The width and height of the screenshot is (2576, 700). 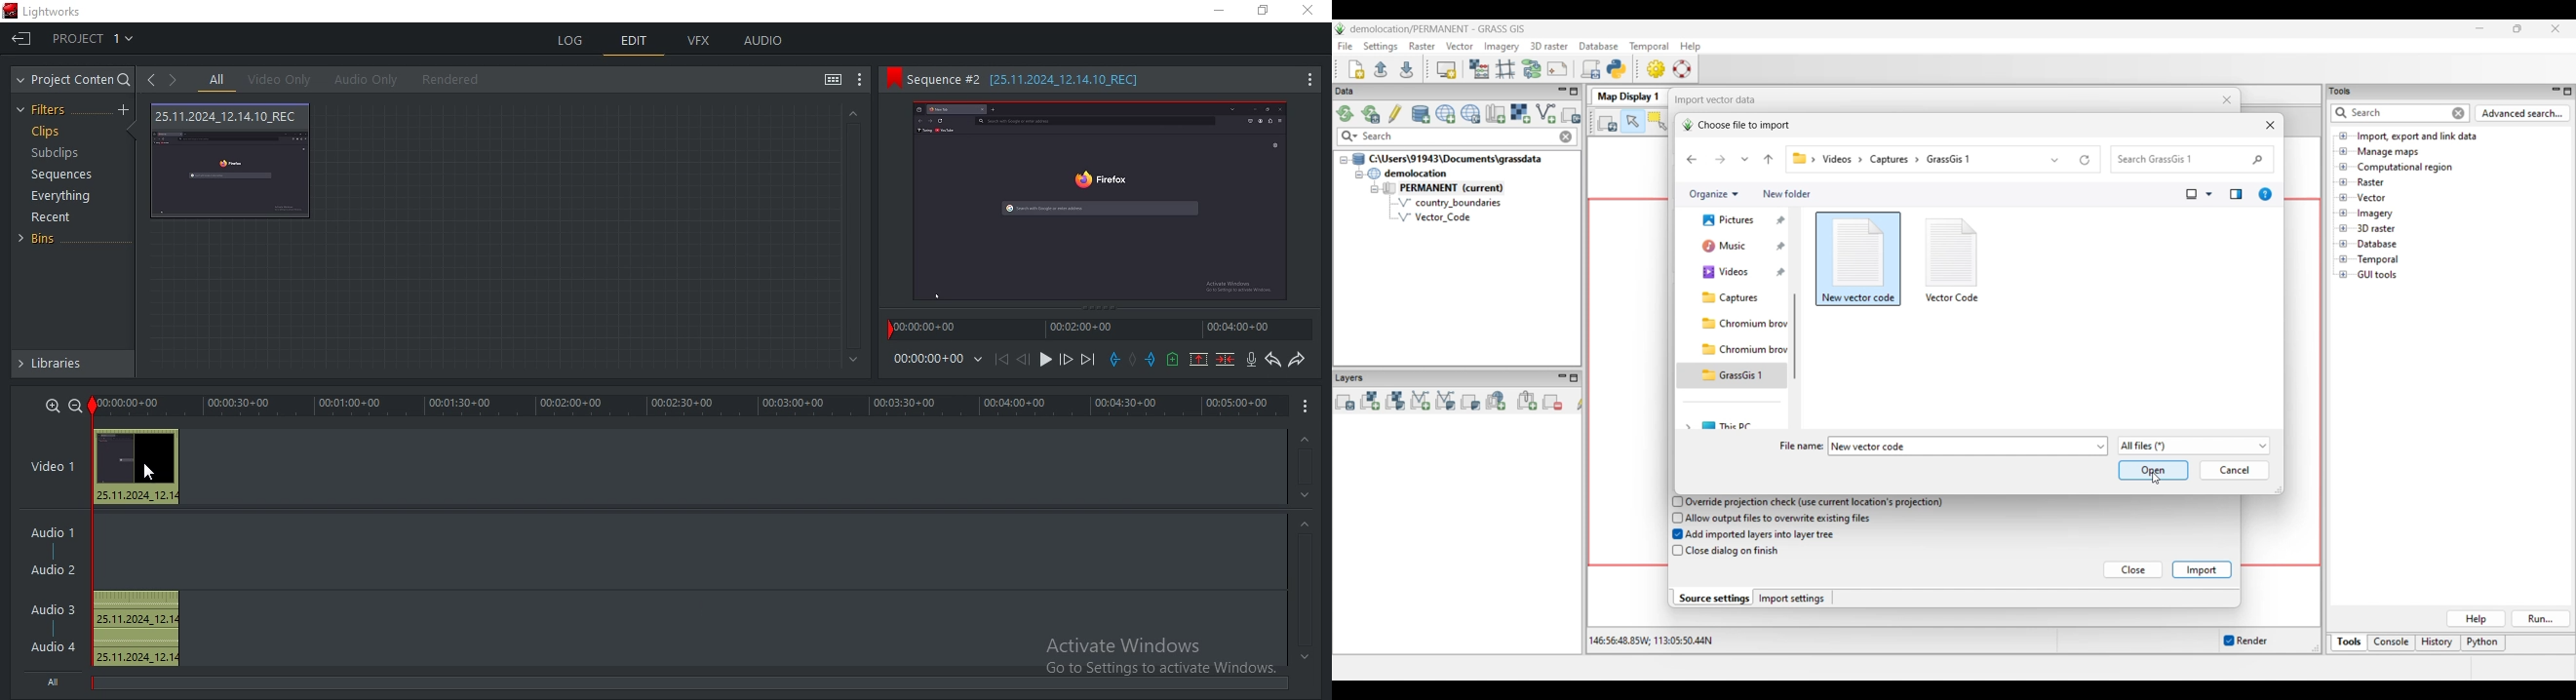 What do you see at coordinates (862, 80) in the screenshot?
I see `show settings menu` at bounding box center [862, 80].